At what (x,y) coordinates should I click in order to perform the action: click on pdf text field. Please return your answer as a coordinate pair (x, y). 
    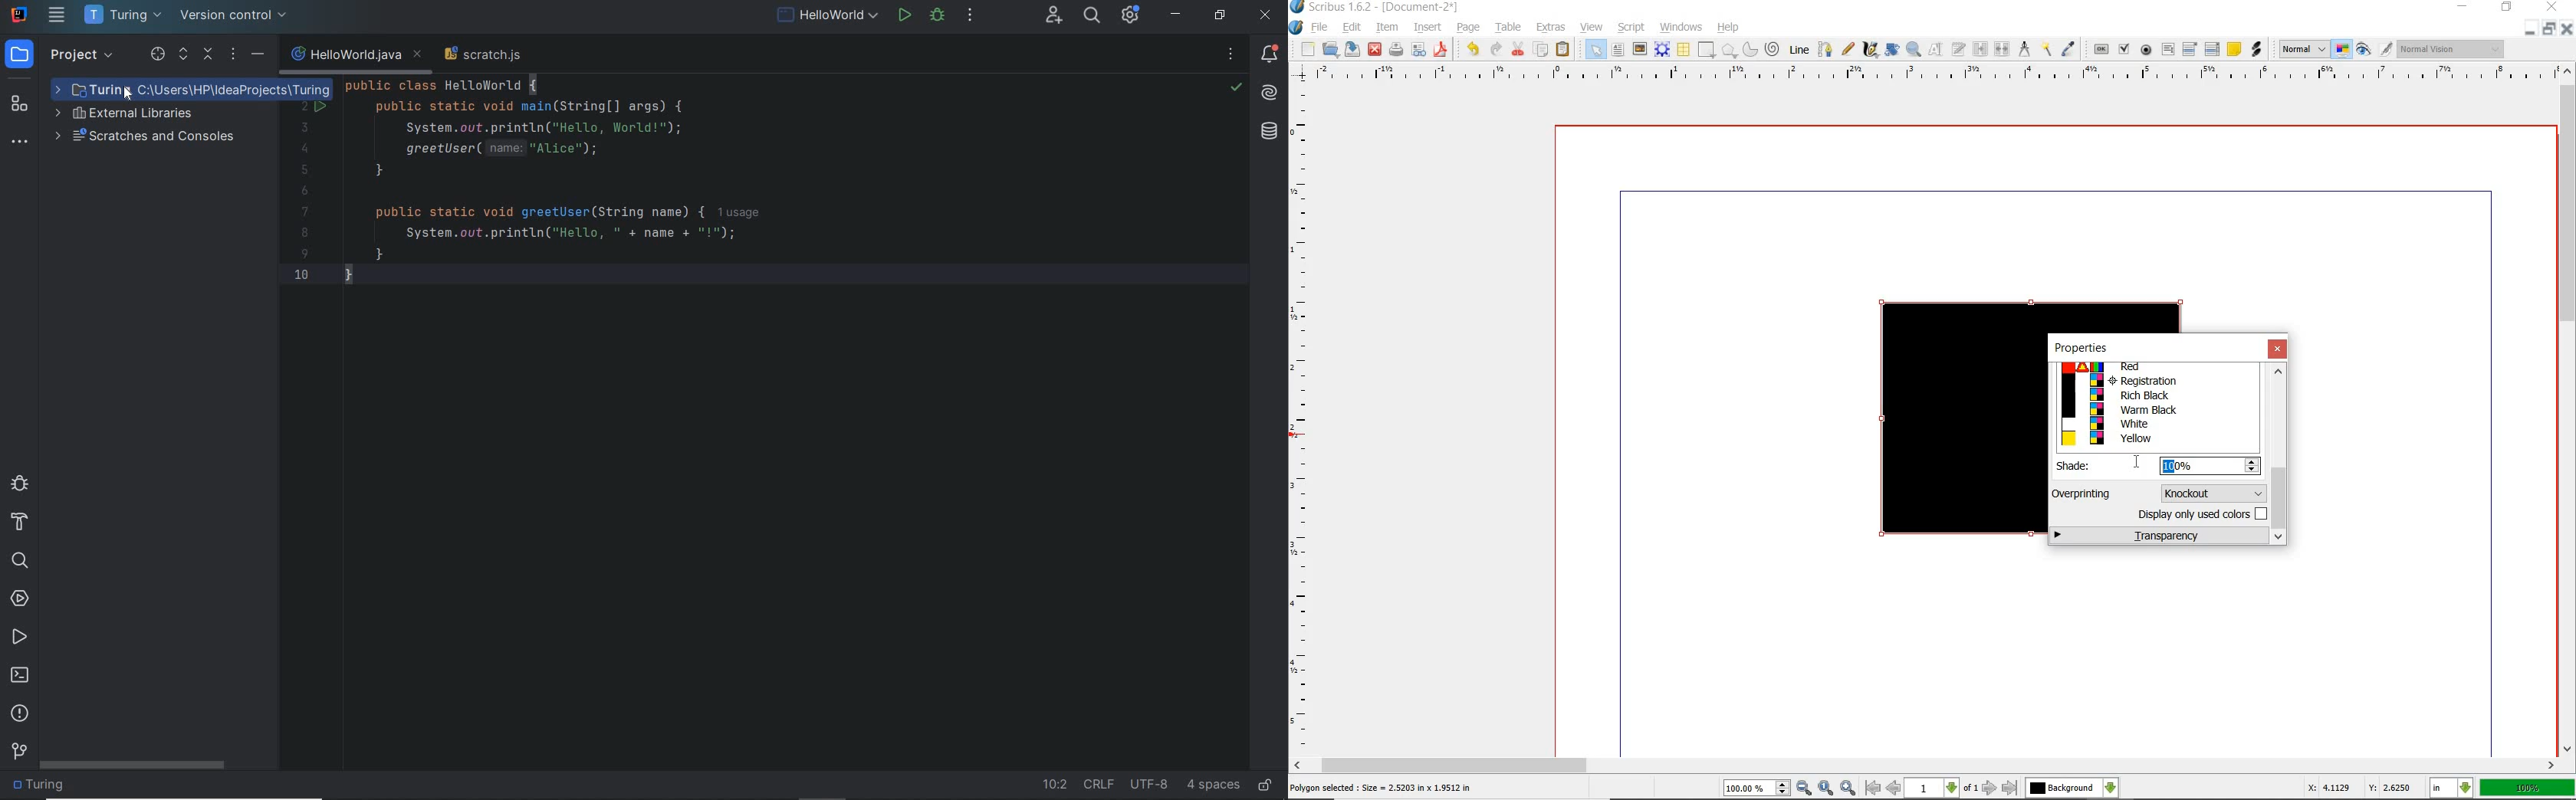
    Looking at the image, I should click on (2169, 50).